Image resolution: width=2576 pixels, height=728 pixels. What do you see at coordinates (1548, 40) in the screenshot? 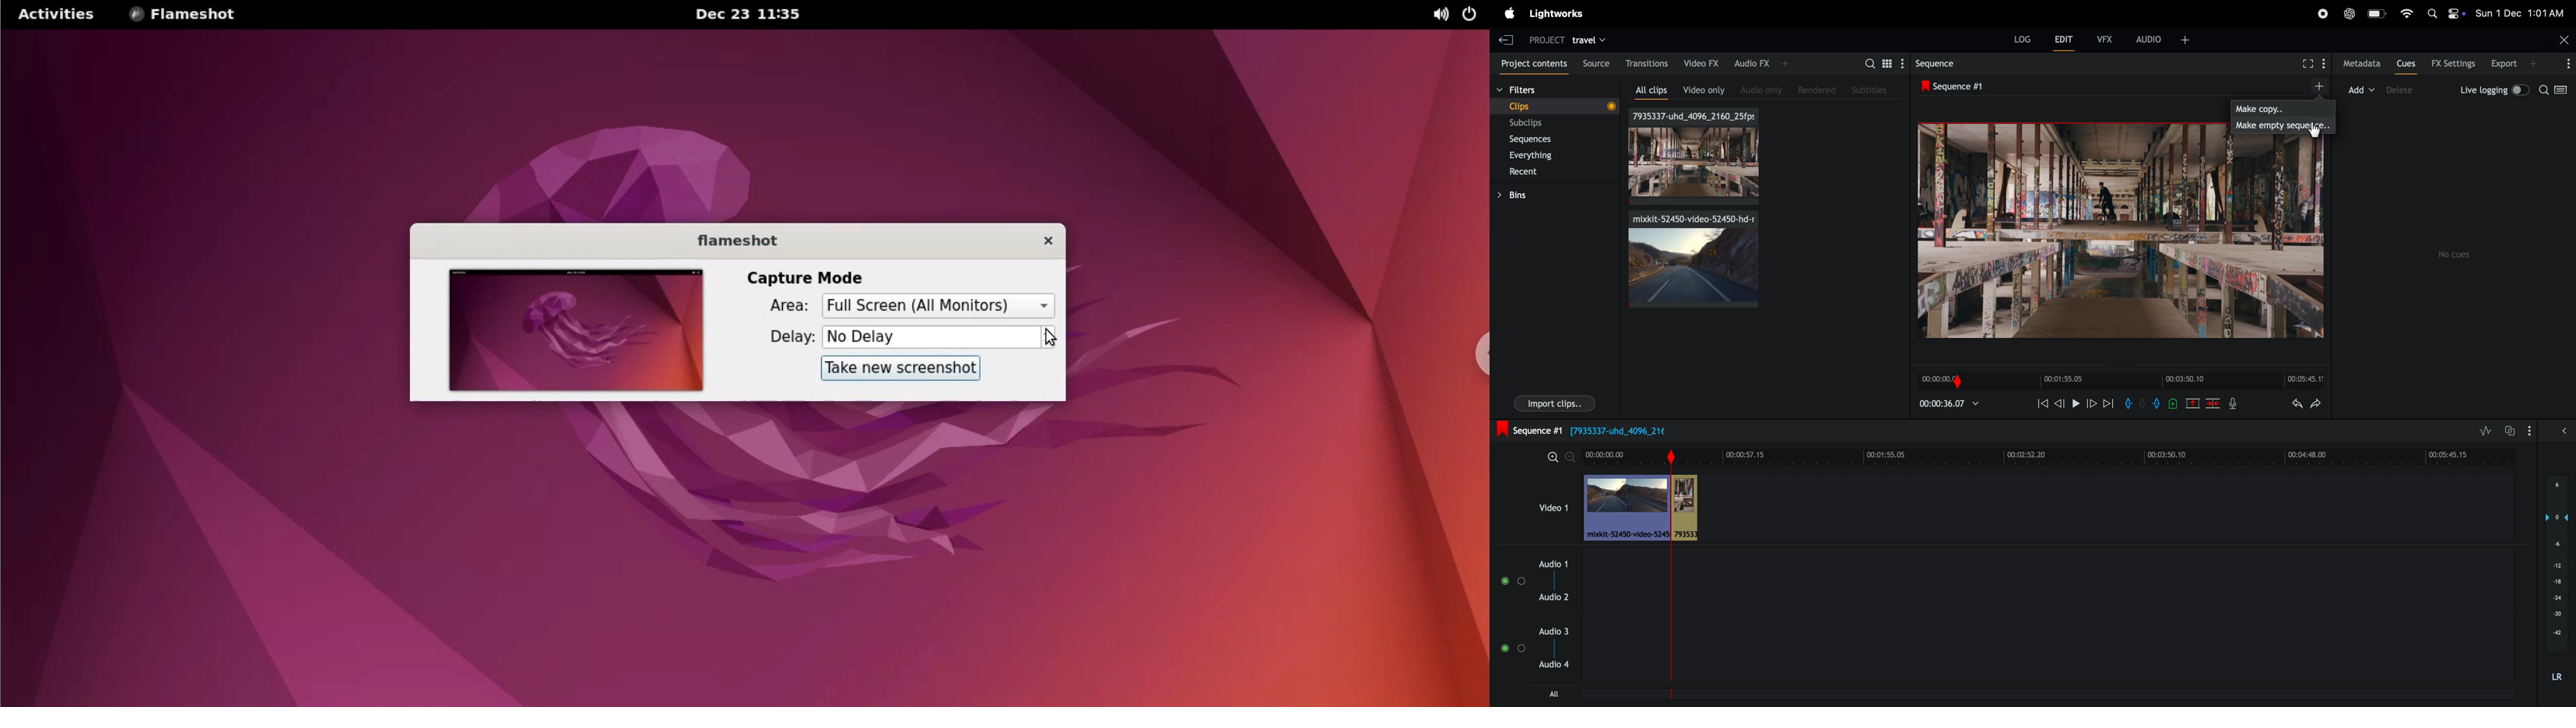
I see `project` at bounding box center [1548, 40].